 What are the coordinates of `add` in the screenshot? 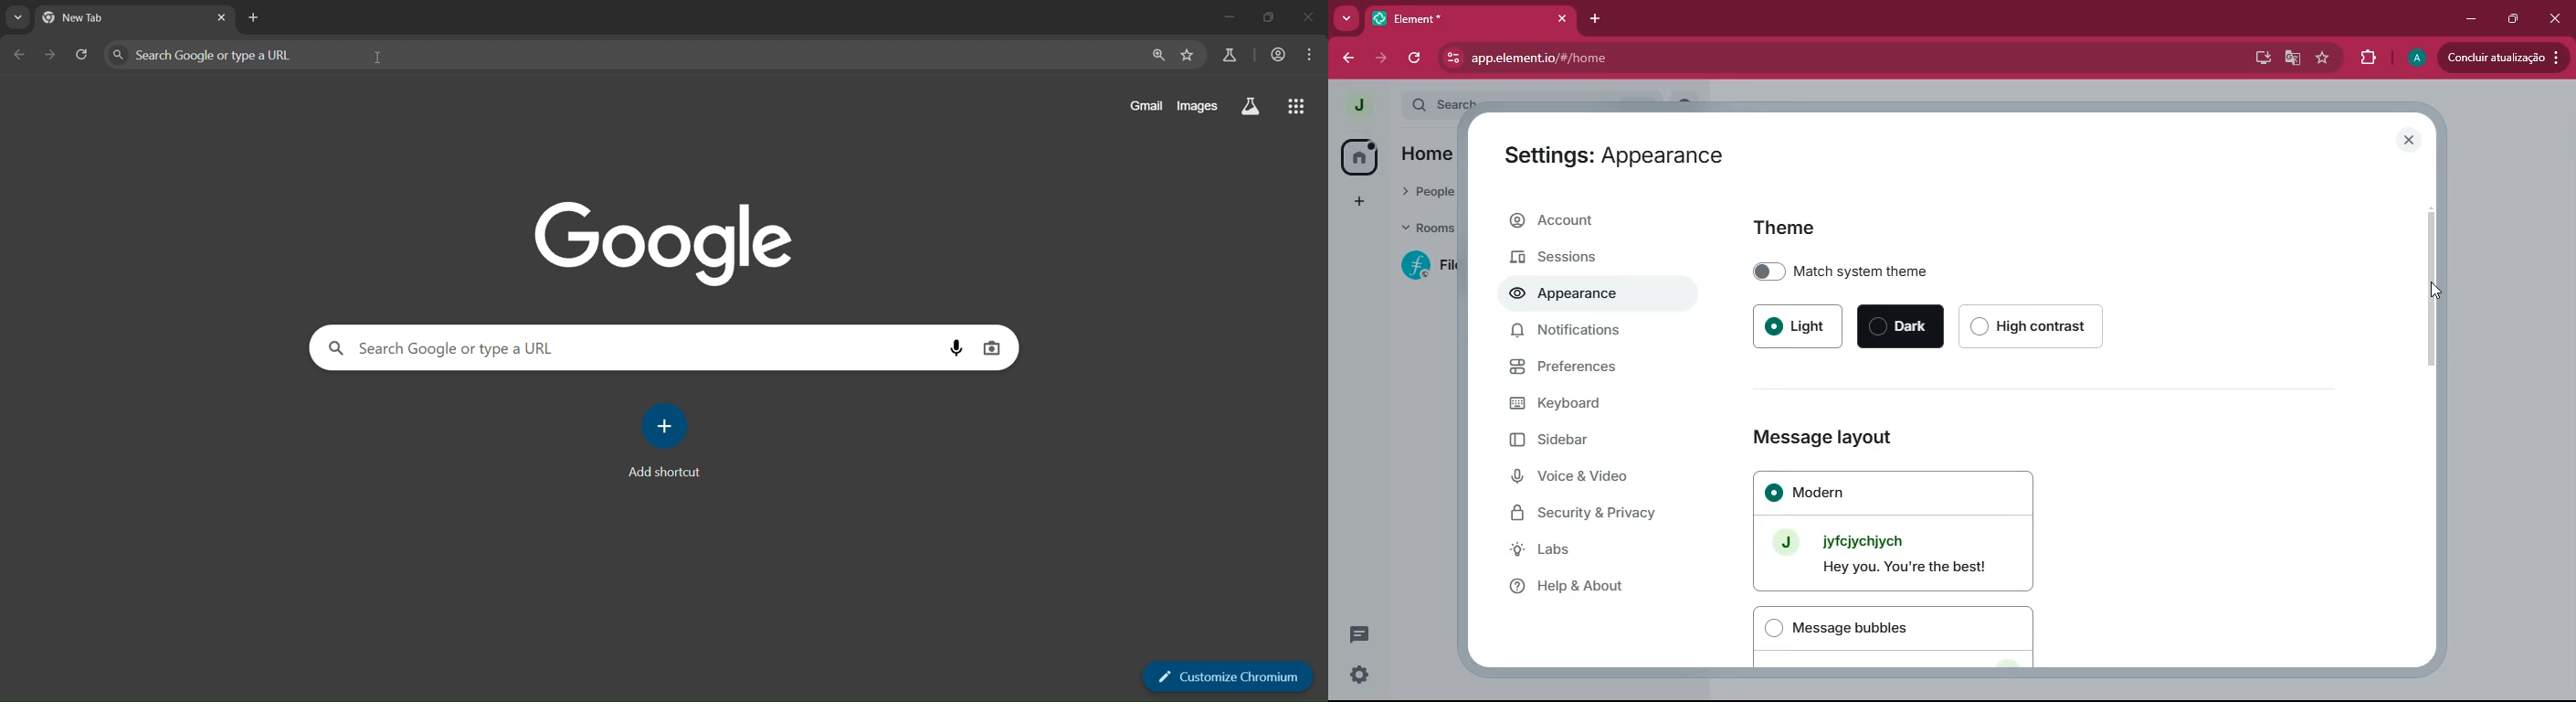 It's located at (665, 423).